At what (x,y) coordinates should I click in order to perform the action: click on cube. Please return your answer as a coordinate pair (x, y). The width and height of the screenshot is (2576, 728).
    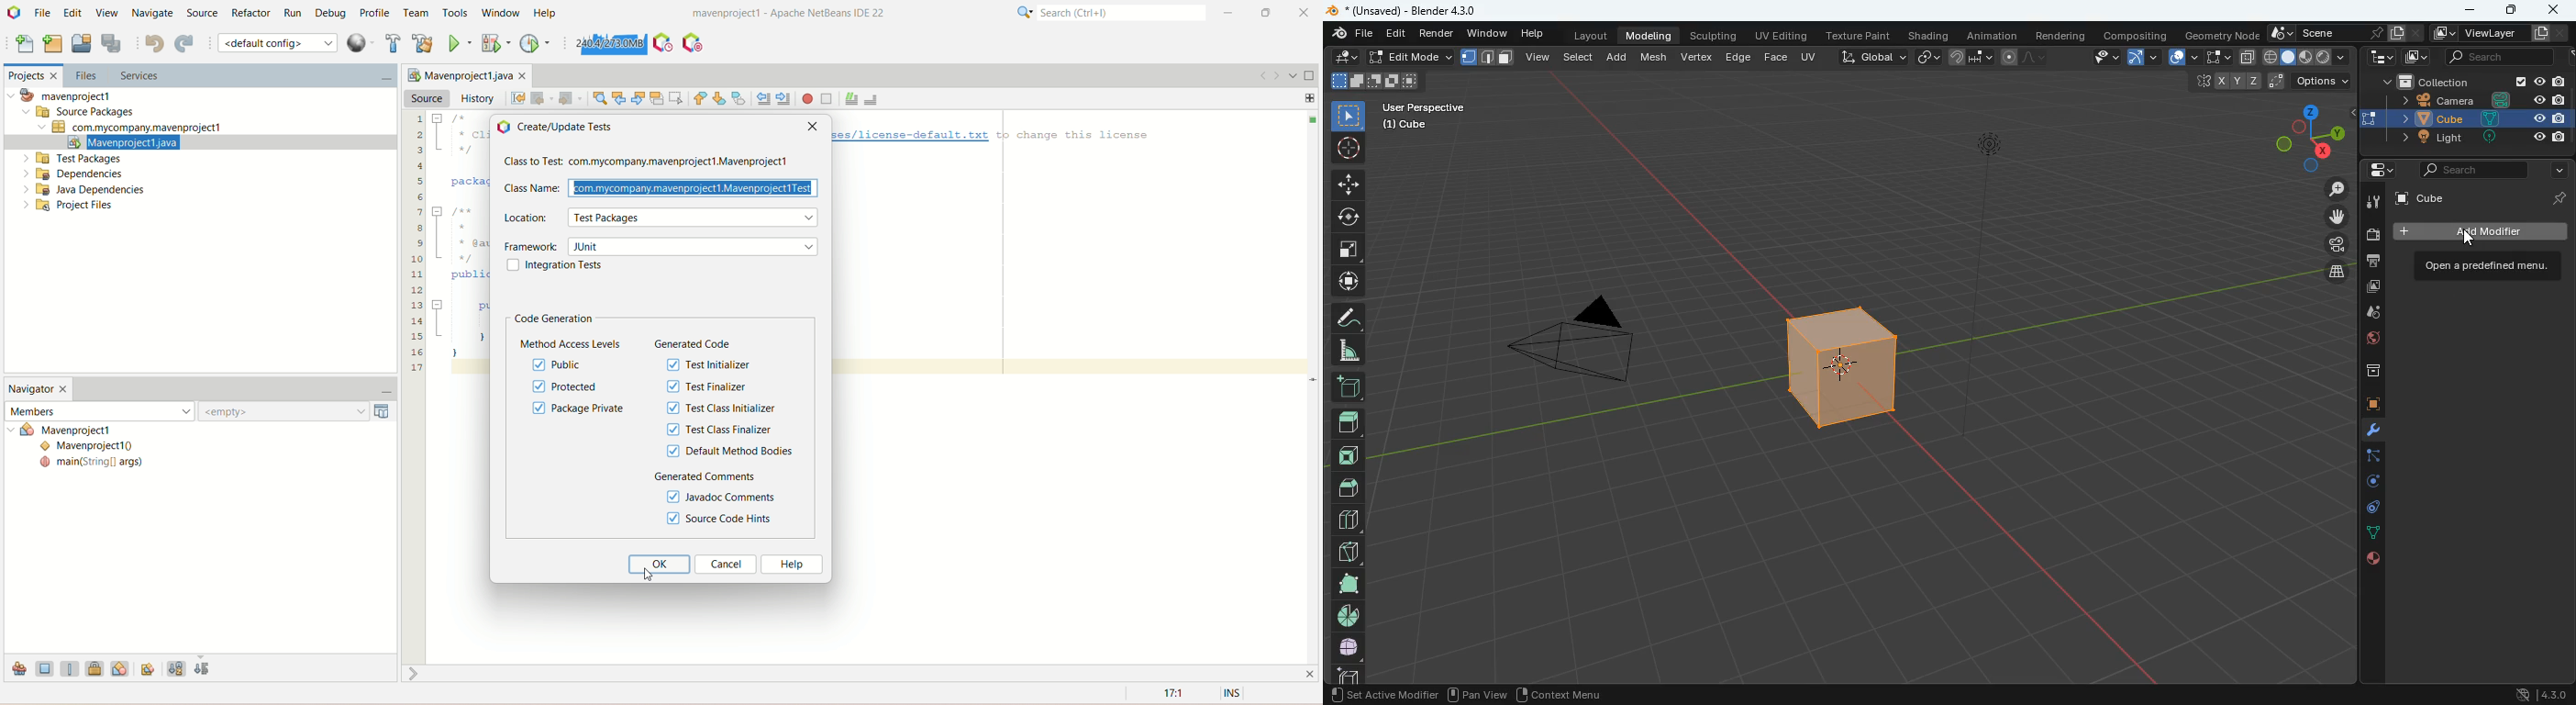
    Looking at the image, I should click on (1861, 367).